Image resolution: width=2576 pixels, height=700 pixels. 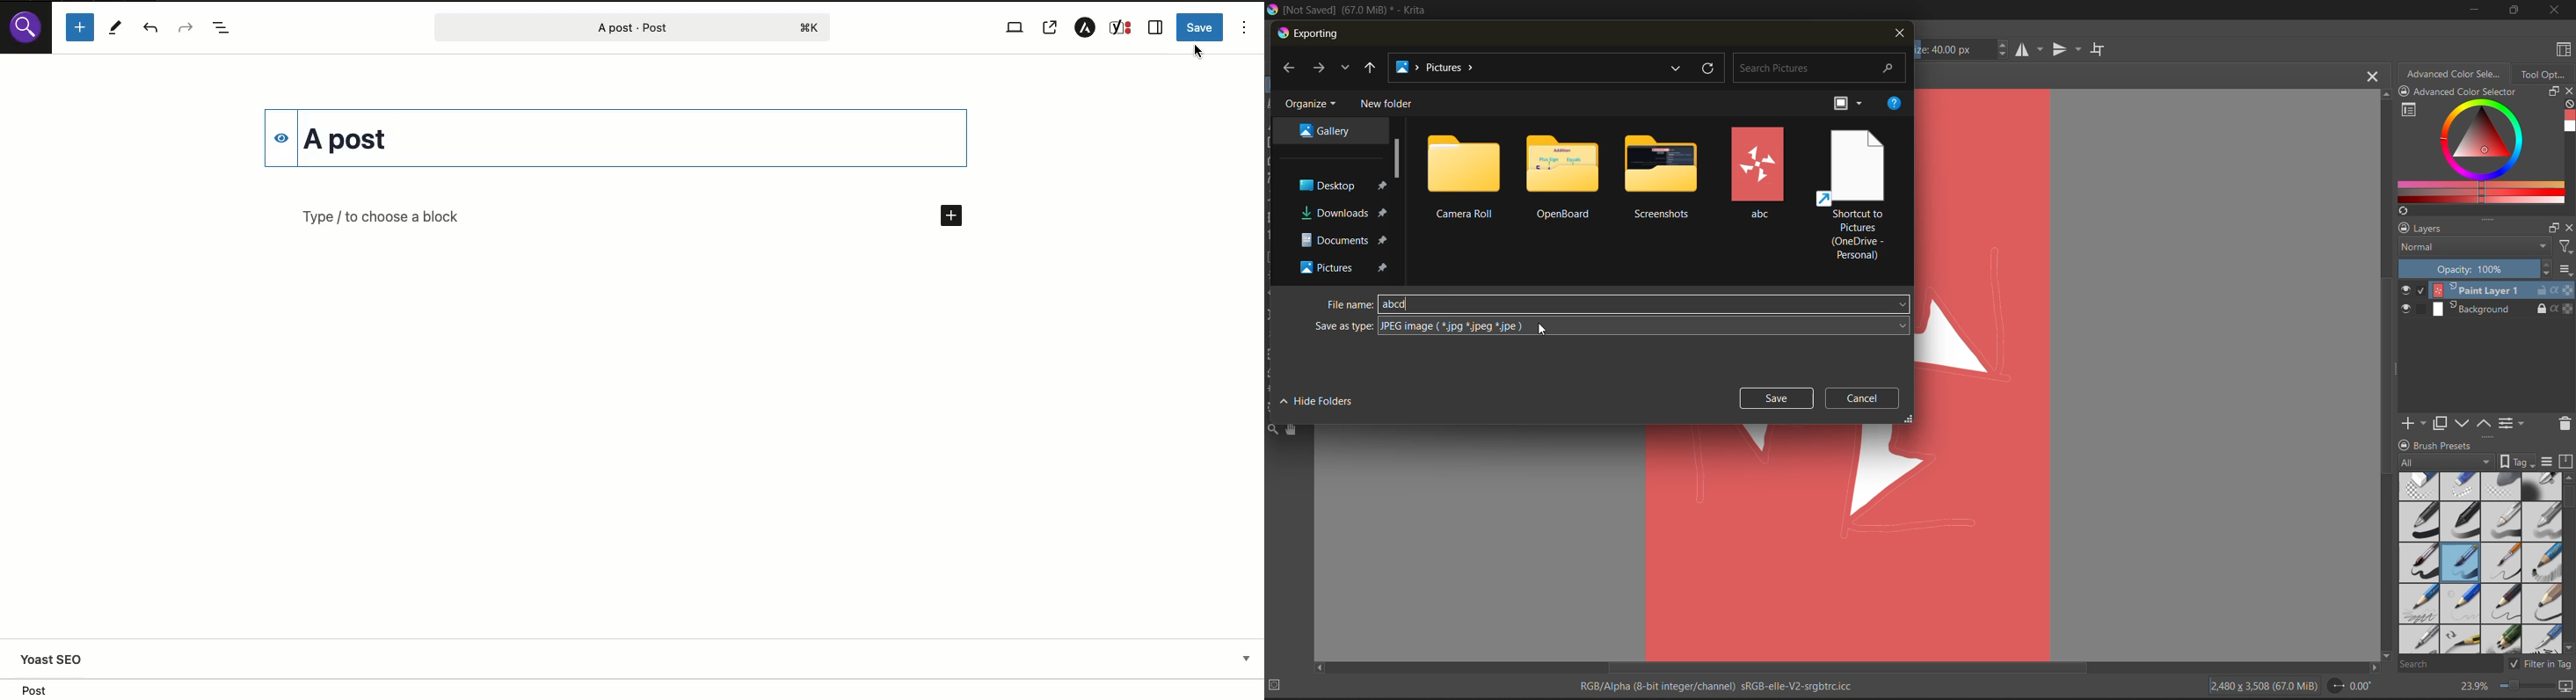 What do you see at coordinates (1397, 157) in the screenshot?
I see `scroll bar` at bounding box center [1397, 157].